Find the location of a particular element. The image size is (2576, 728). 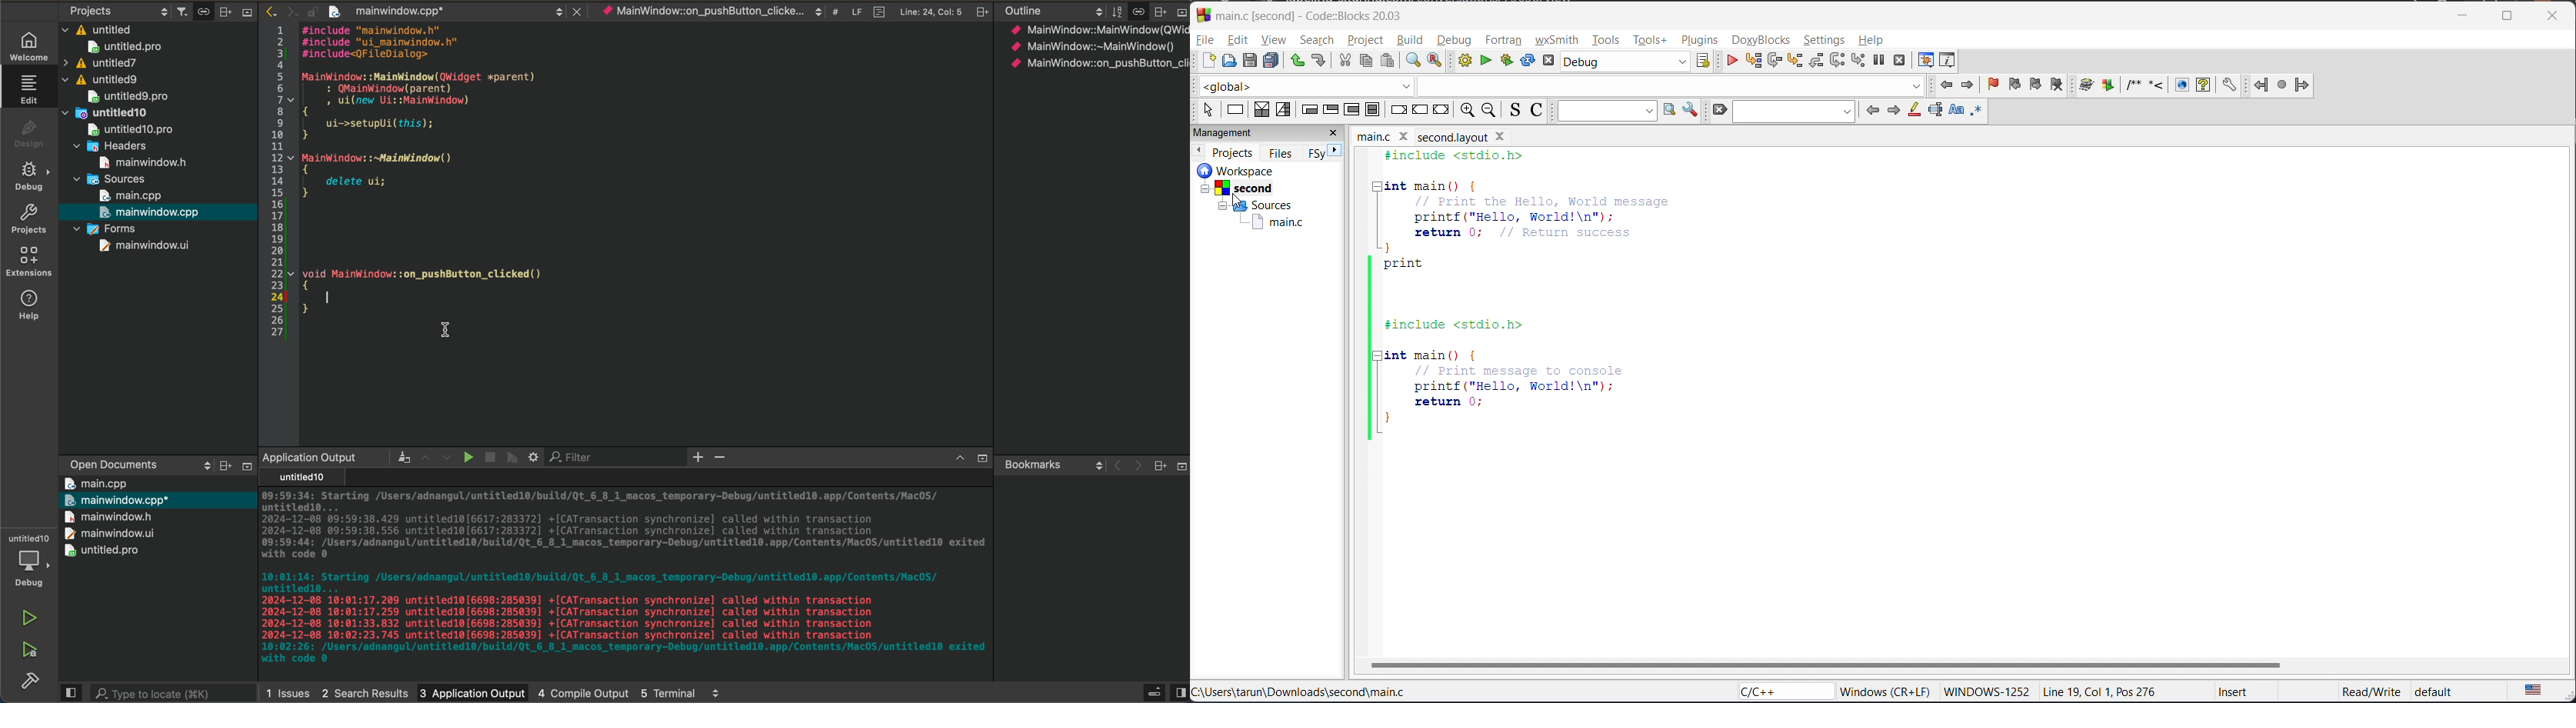

 is located at coordinates (1159, 466).